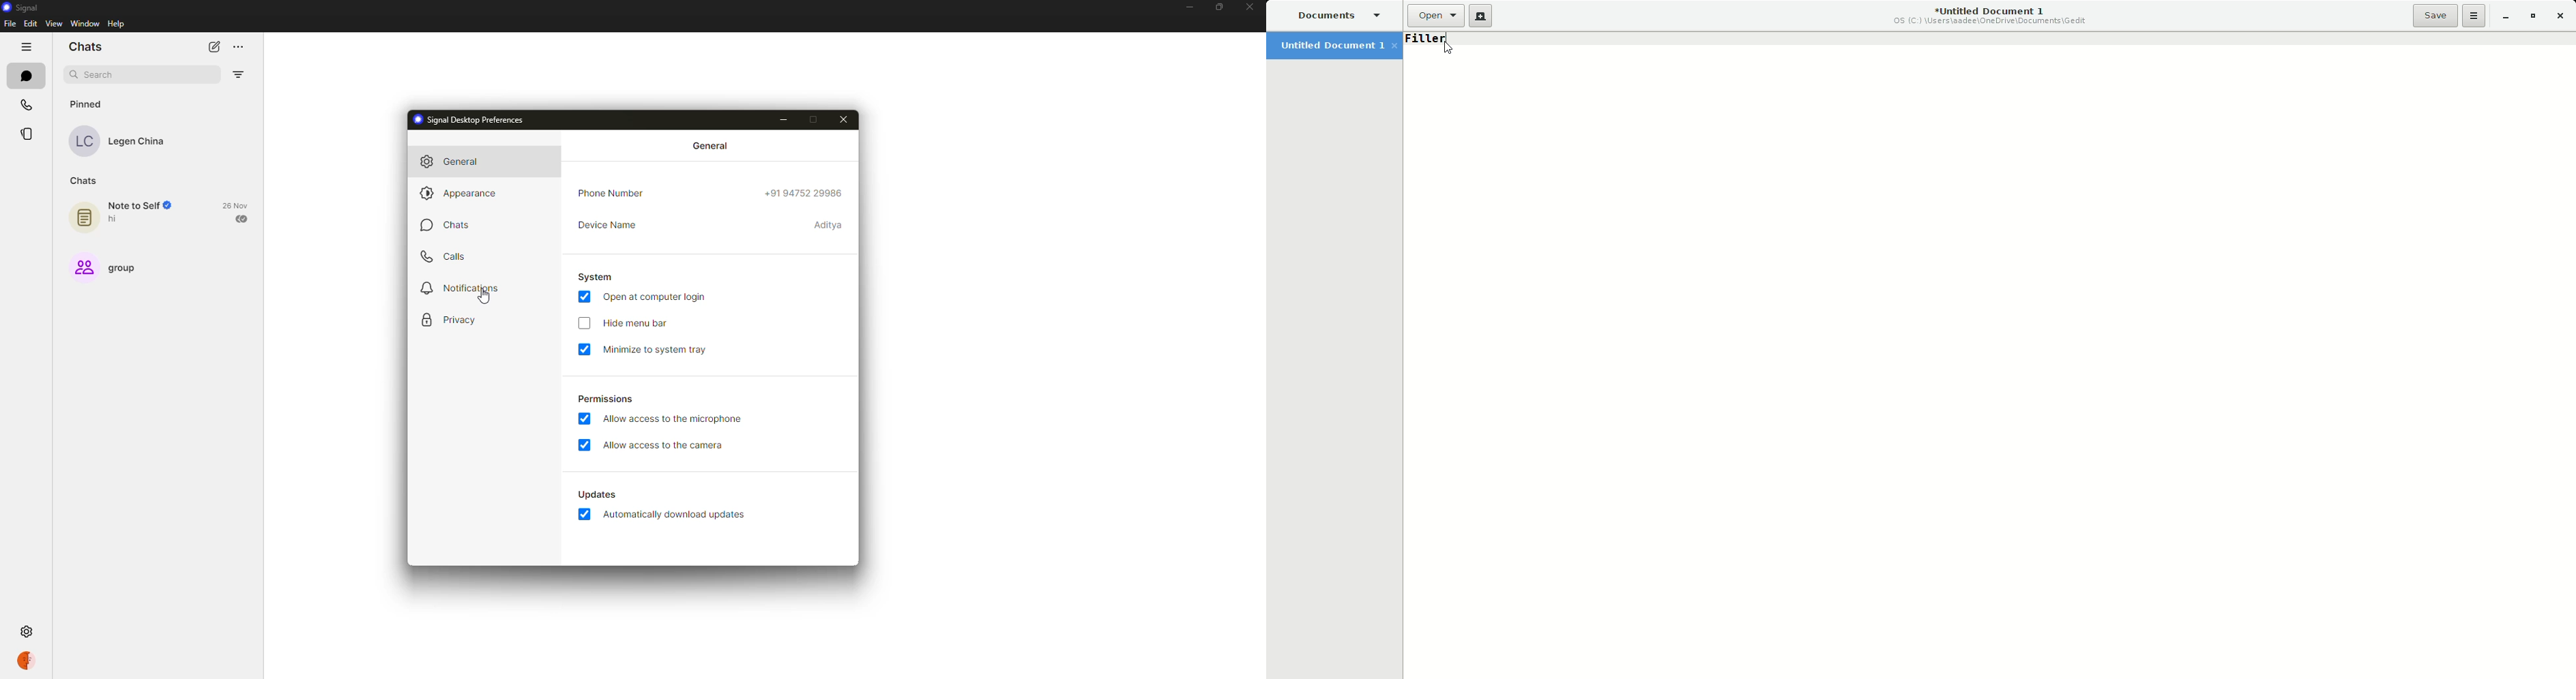 Image resolution: width=2576 pixels, height=700 pixels. What do you see at coordinates (466, 287) in the screenshot?
I see `notifications` at bounding box center [466, 287].